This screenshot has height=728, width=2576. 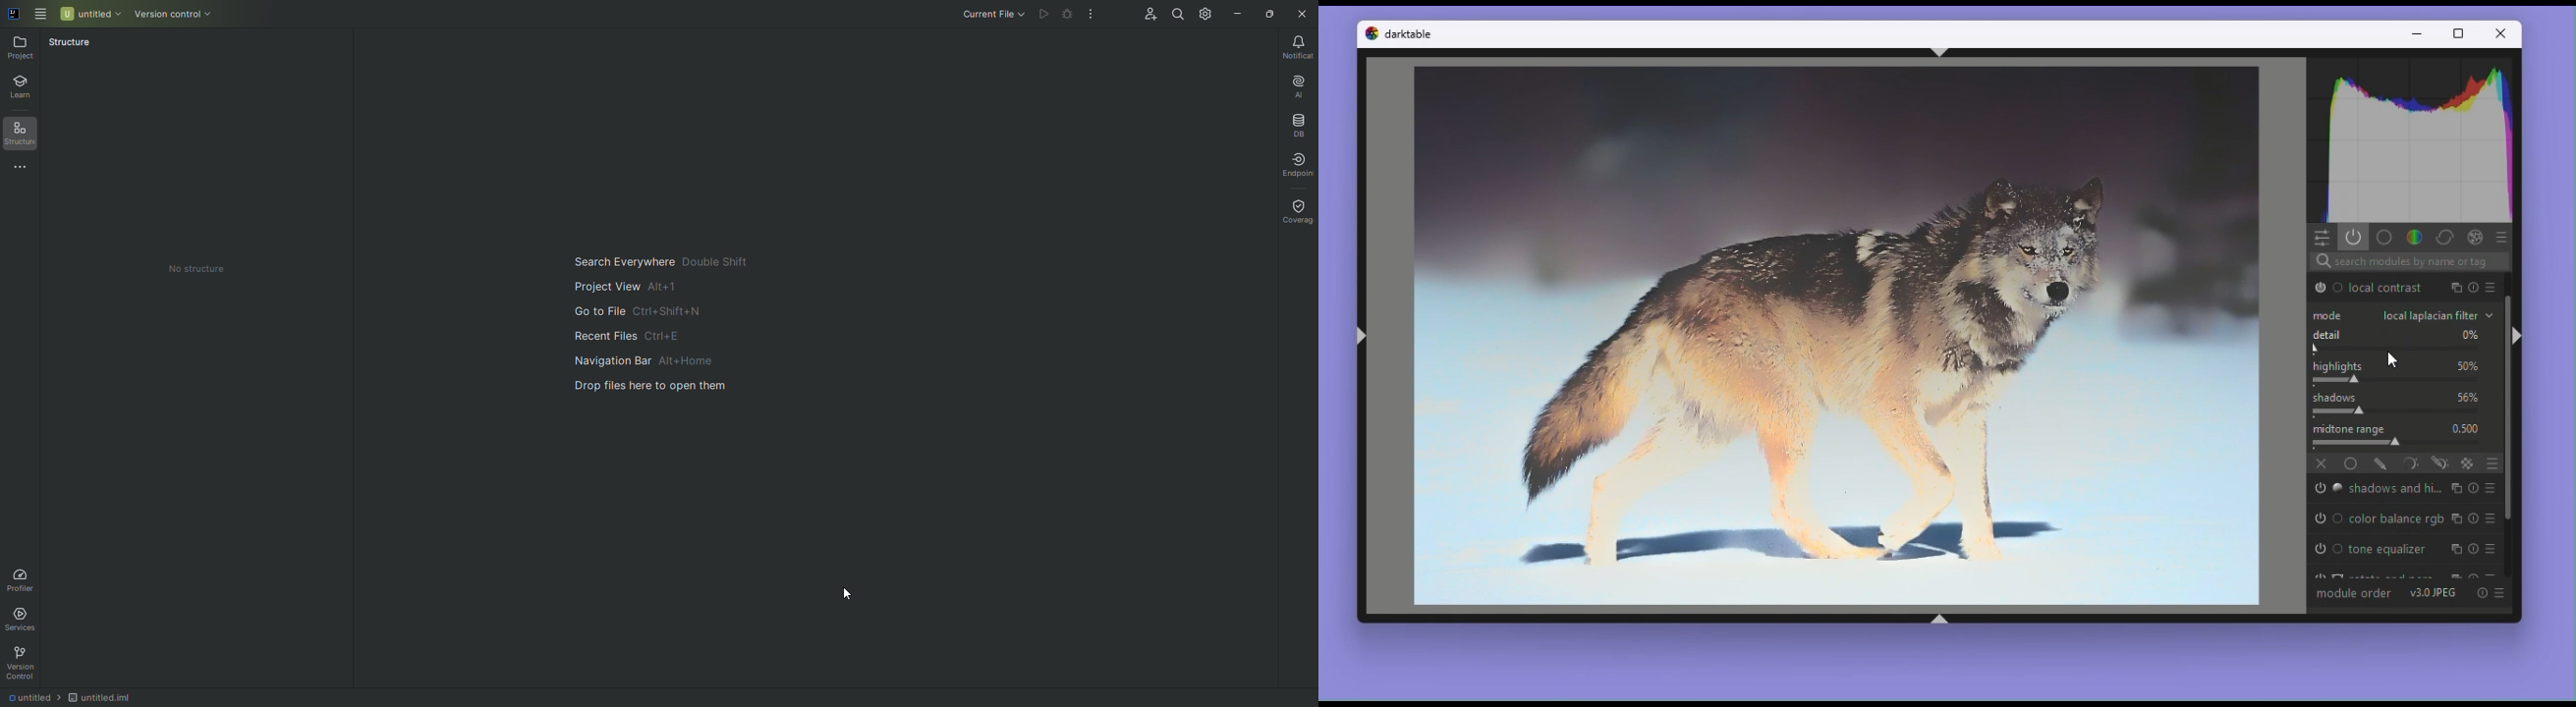 What do you see at coordinates (2405, 404) in the screenshot?
I see `Shadows` at bounding box center [2405, 404].